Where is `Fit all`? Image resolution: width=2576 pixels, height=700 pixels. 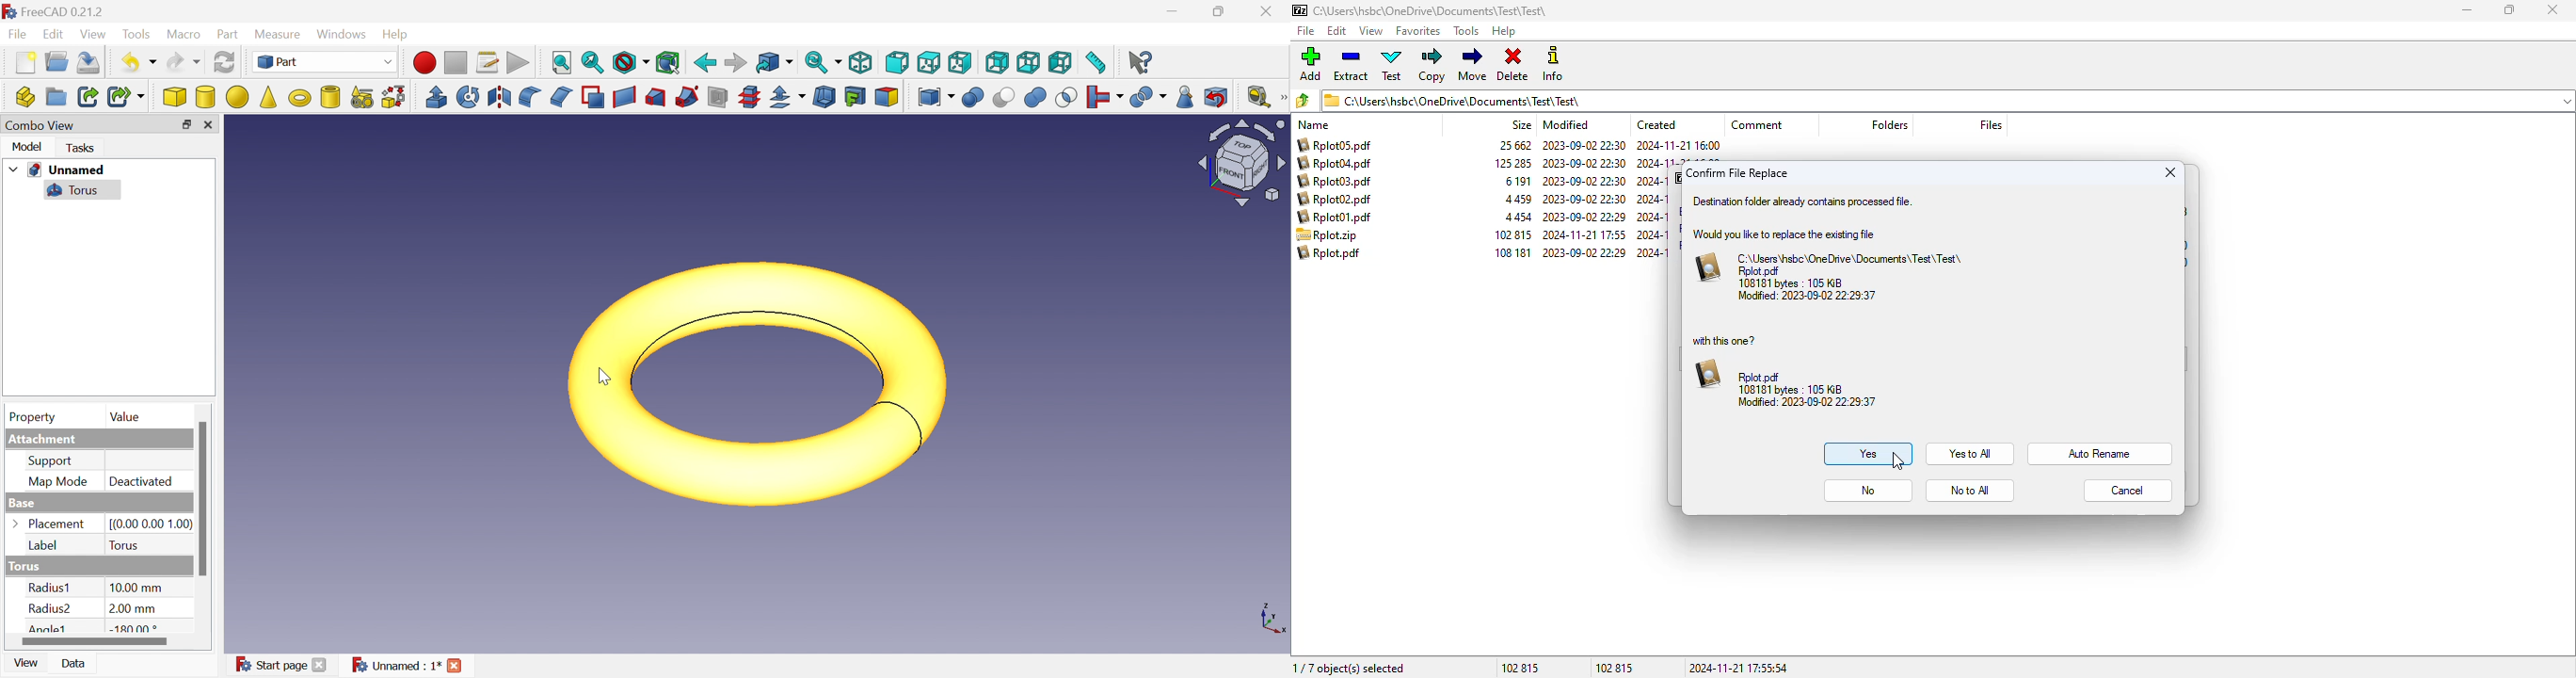
Fit all is located at coordinates (563, 63).